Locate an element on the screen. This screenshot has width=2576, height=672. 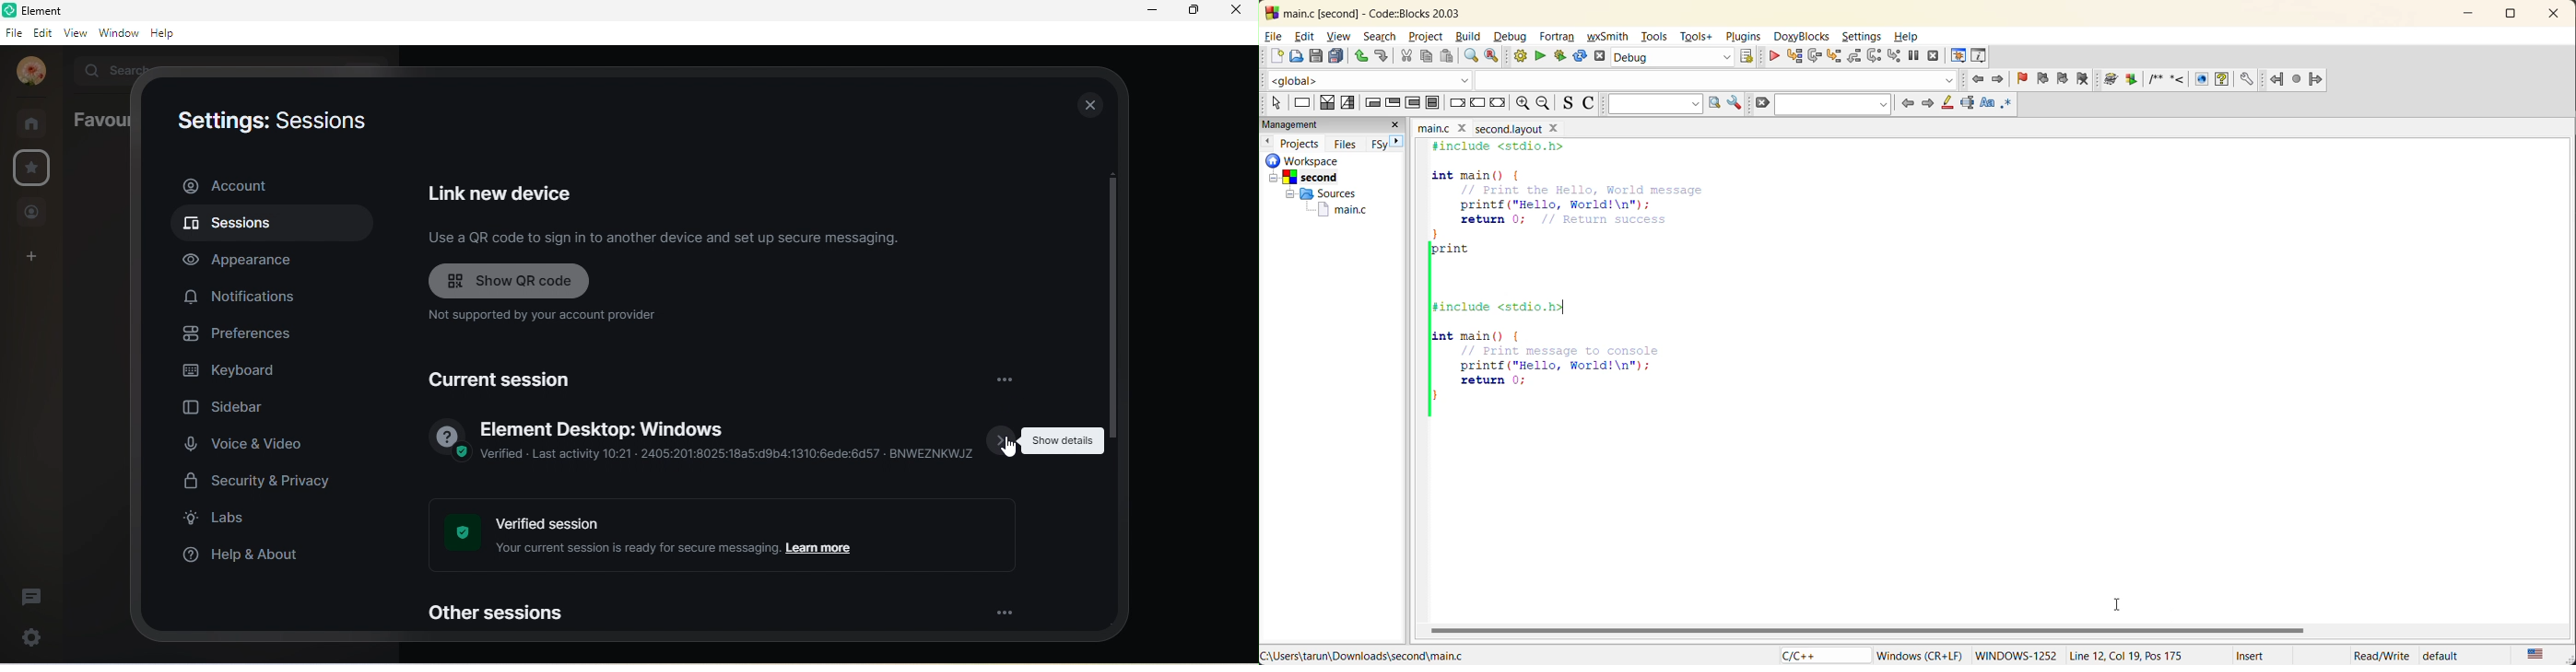
FSy is located at coordinates (1378, 147).